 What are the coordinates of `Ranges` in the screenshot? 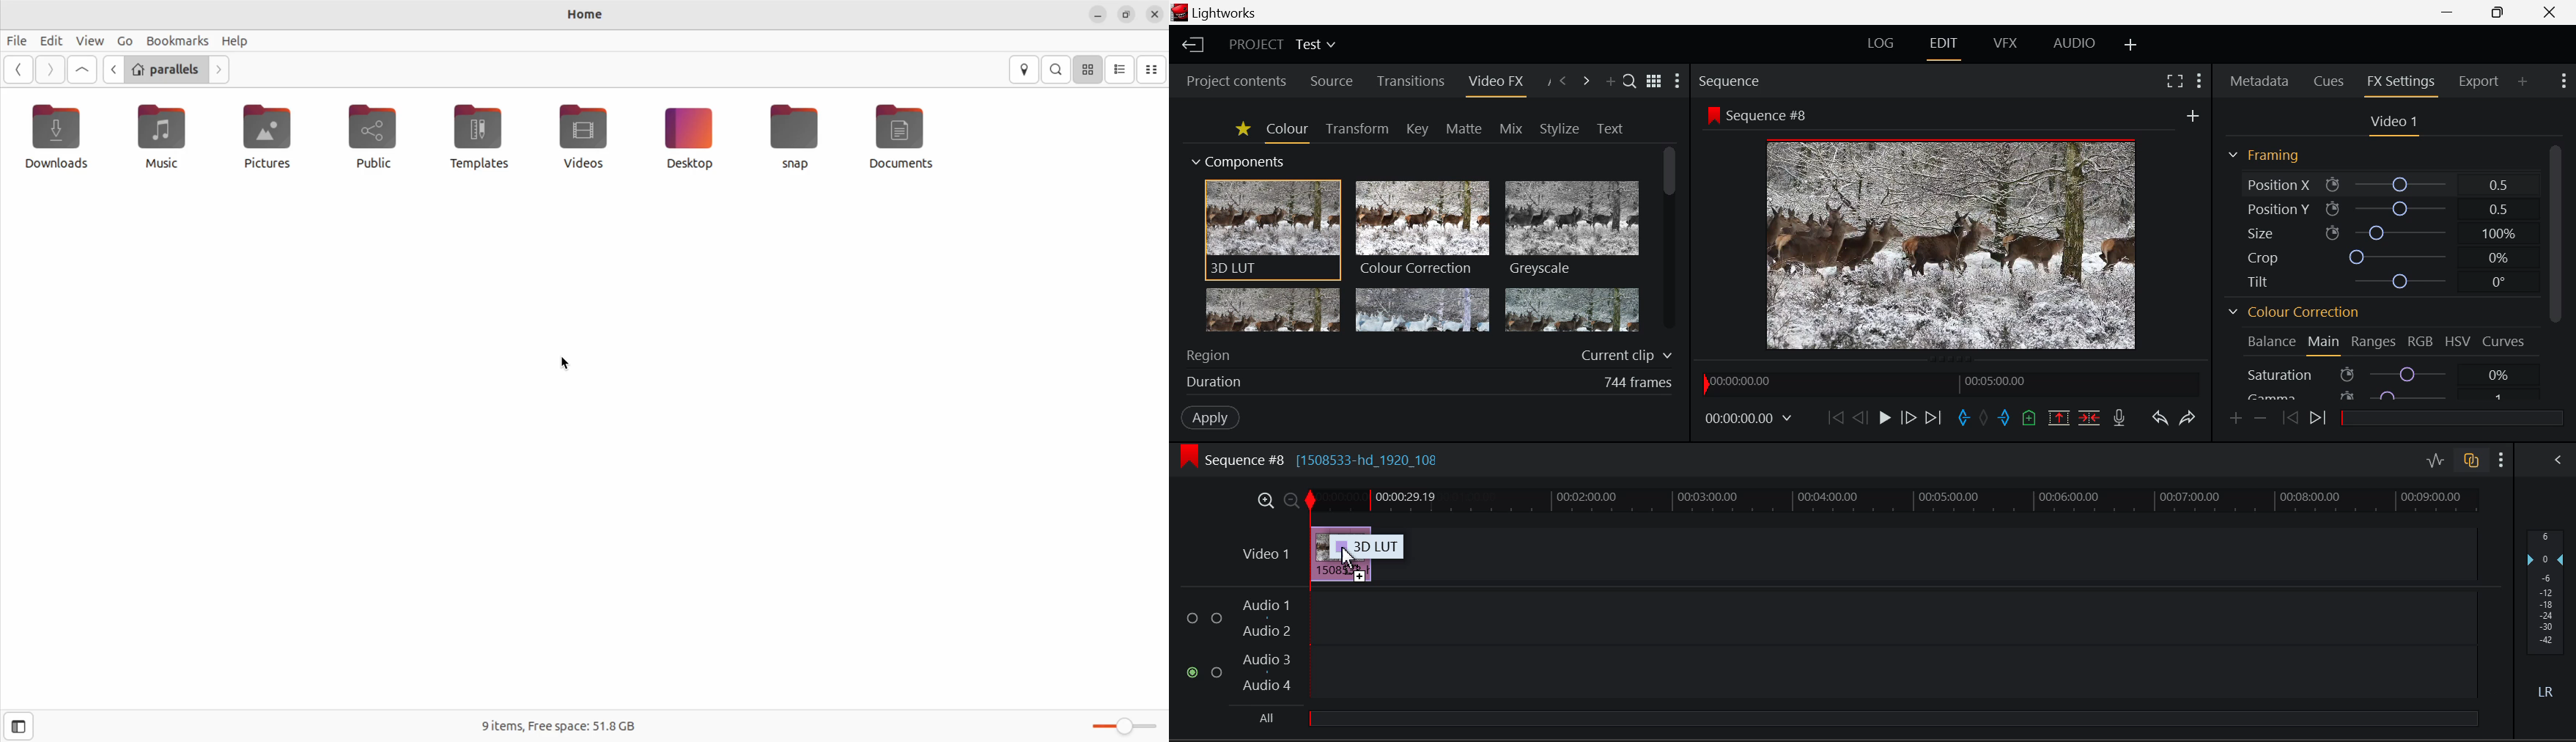 It's located at (2373, 341).